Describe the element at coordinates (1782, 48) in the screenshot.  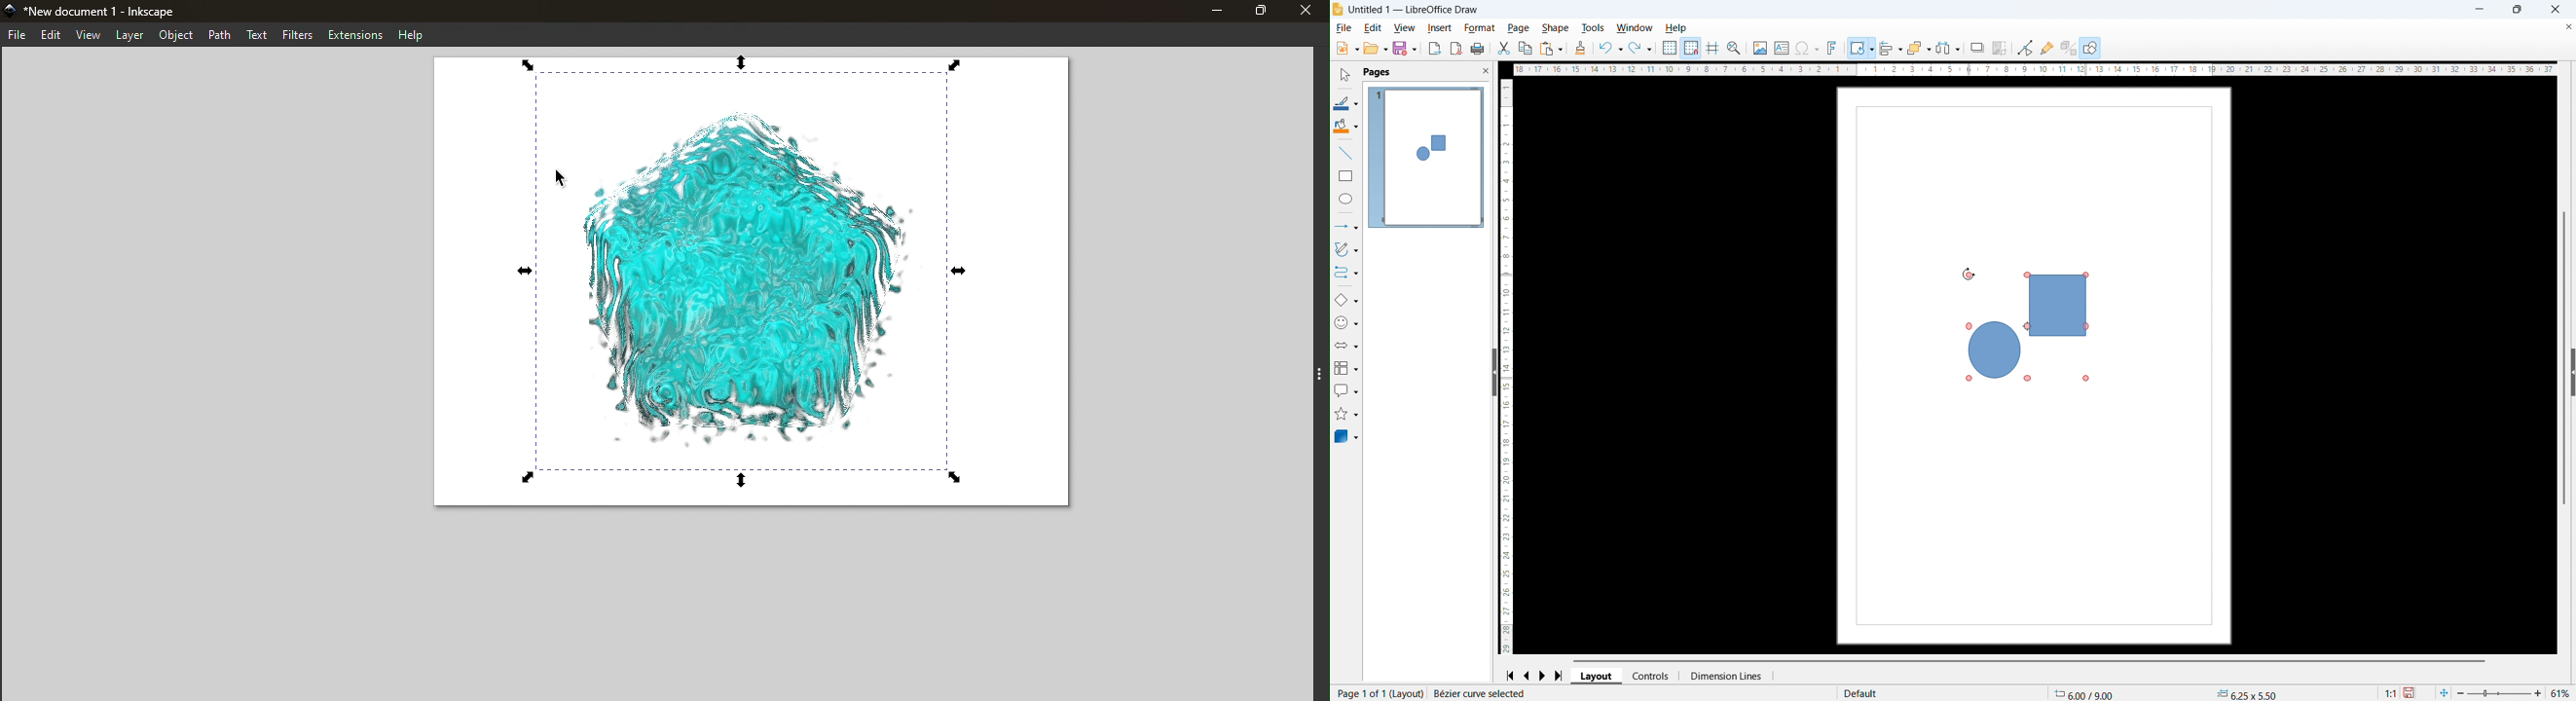
I see `Insert text box ` at that location.